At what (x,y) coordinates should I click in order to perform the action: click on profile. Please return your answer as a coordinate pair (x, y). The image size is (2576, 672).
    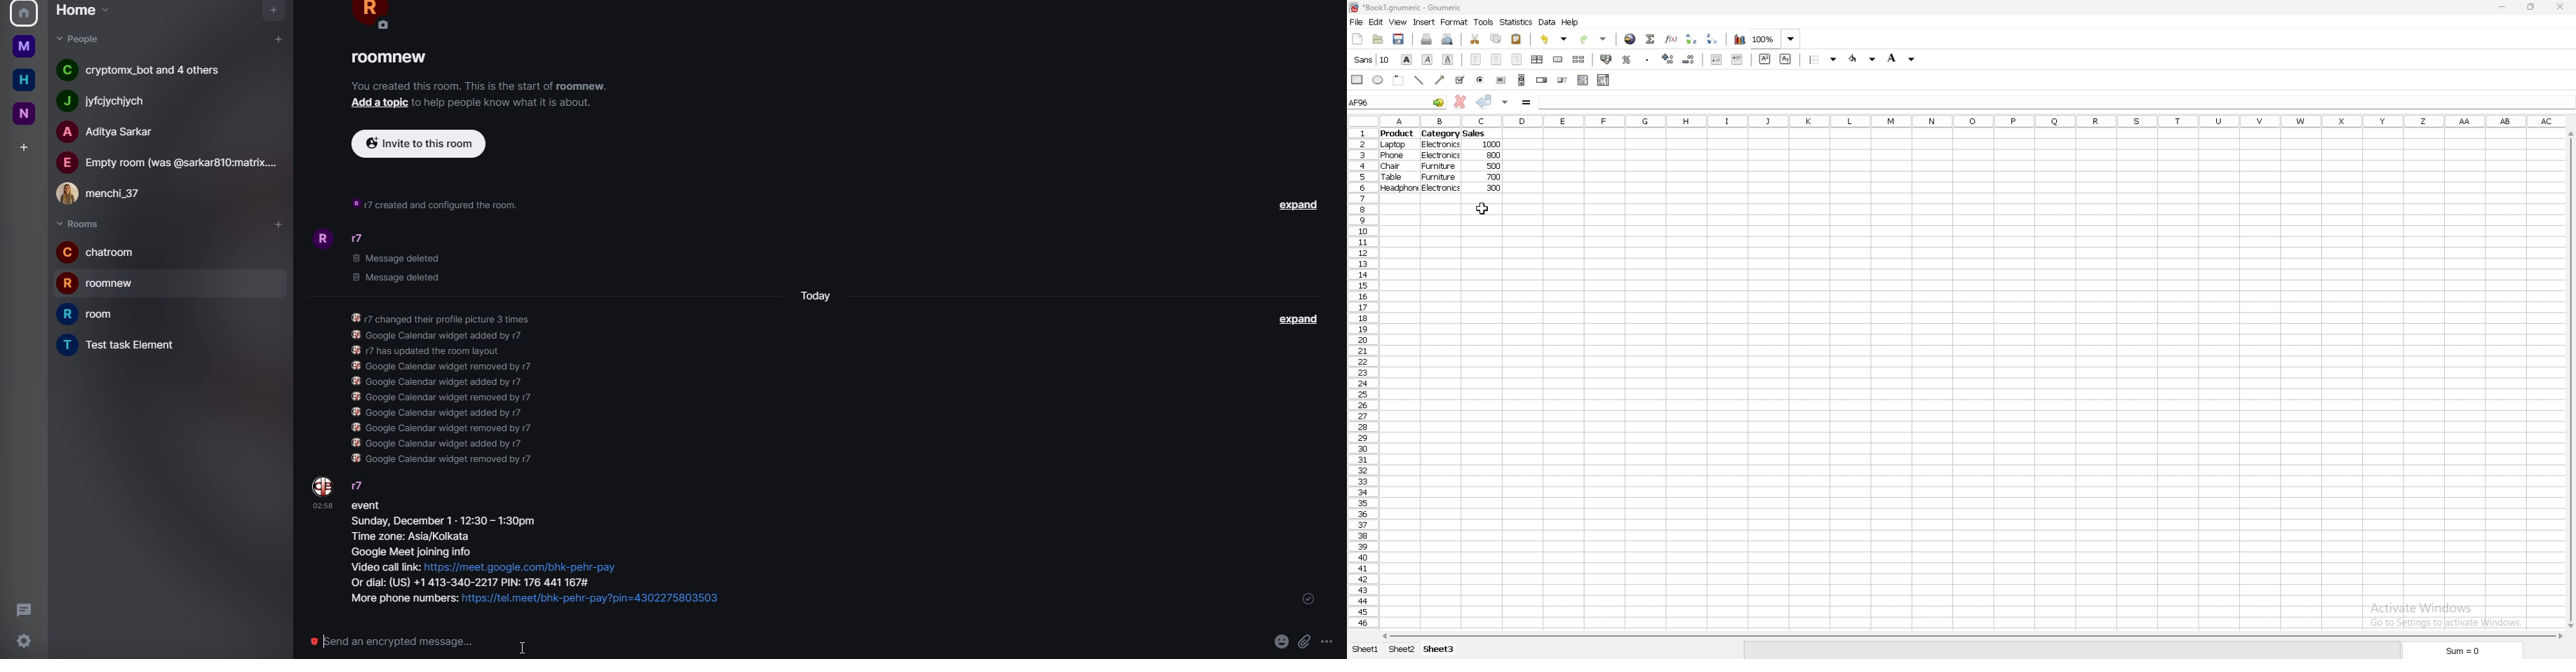
    Looking at the image, I should click on (373, 18).